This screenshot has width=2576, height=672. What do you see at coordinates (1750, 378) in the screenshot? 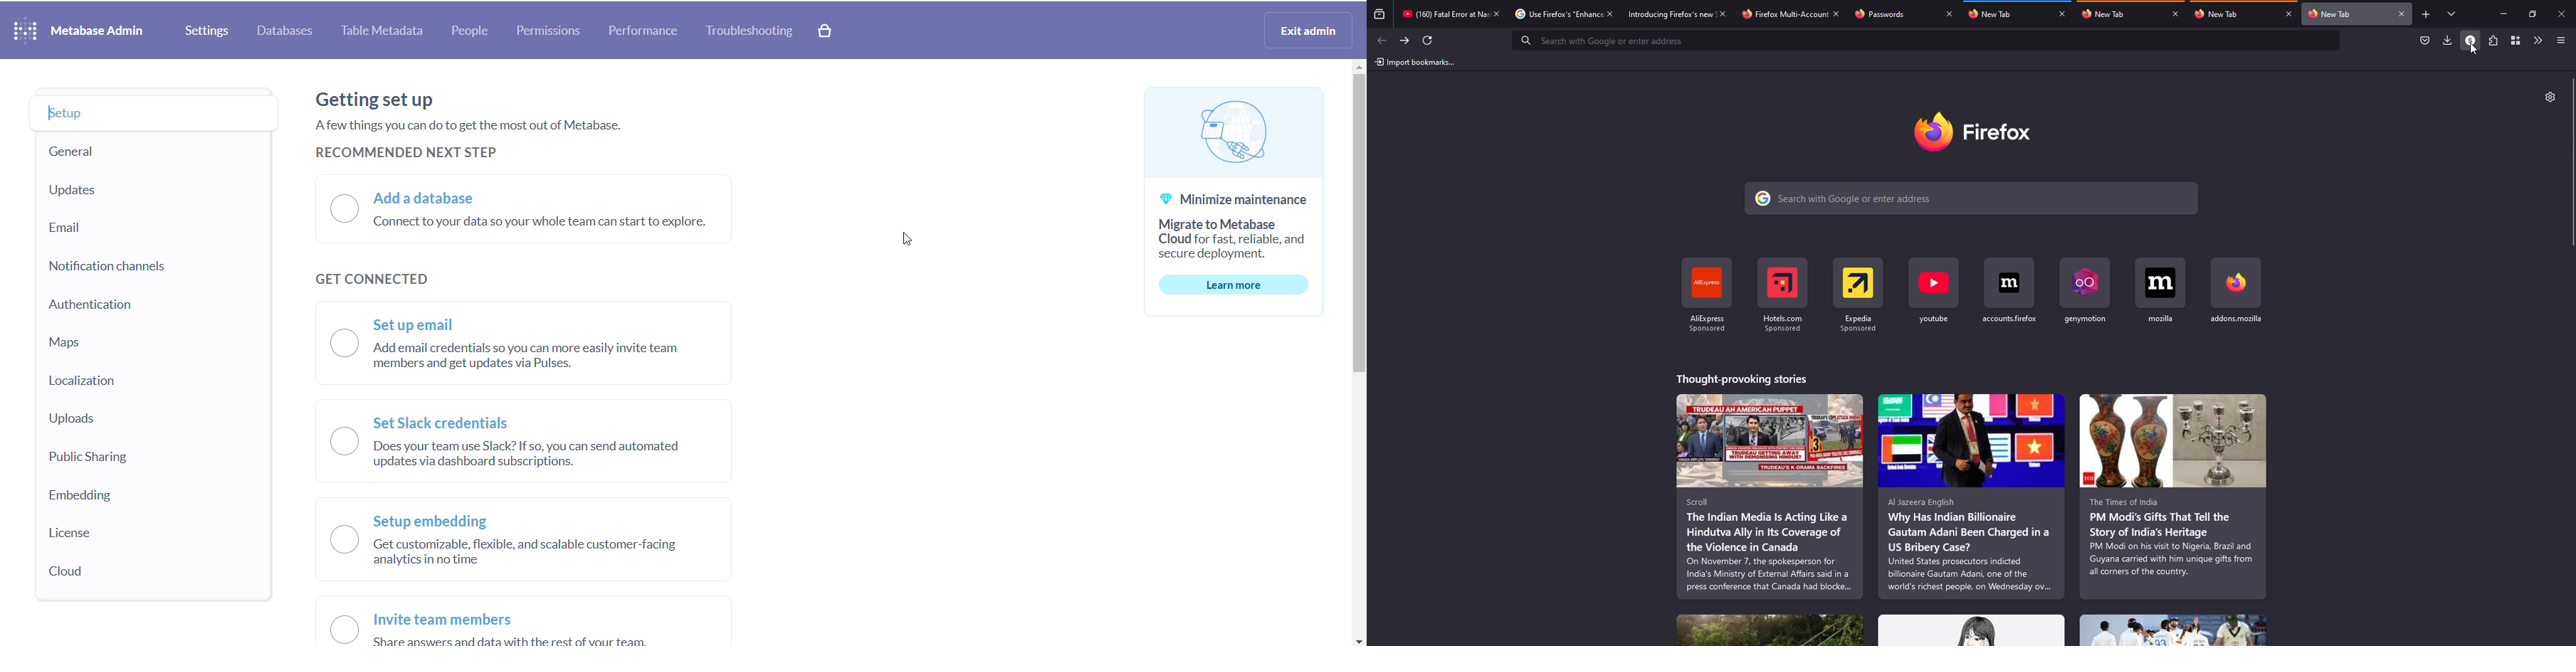
I see `stories` at bounding box center [1750, 378].